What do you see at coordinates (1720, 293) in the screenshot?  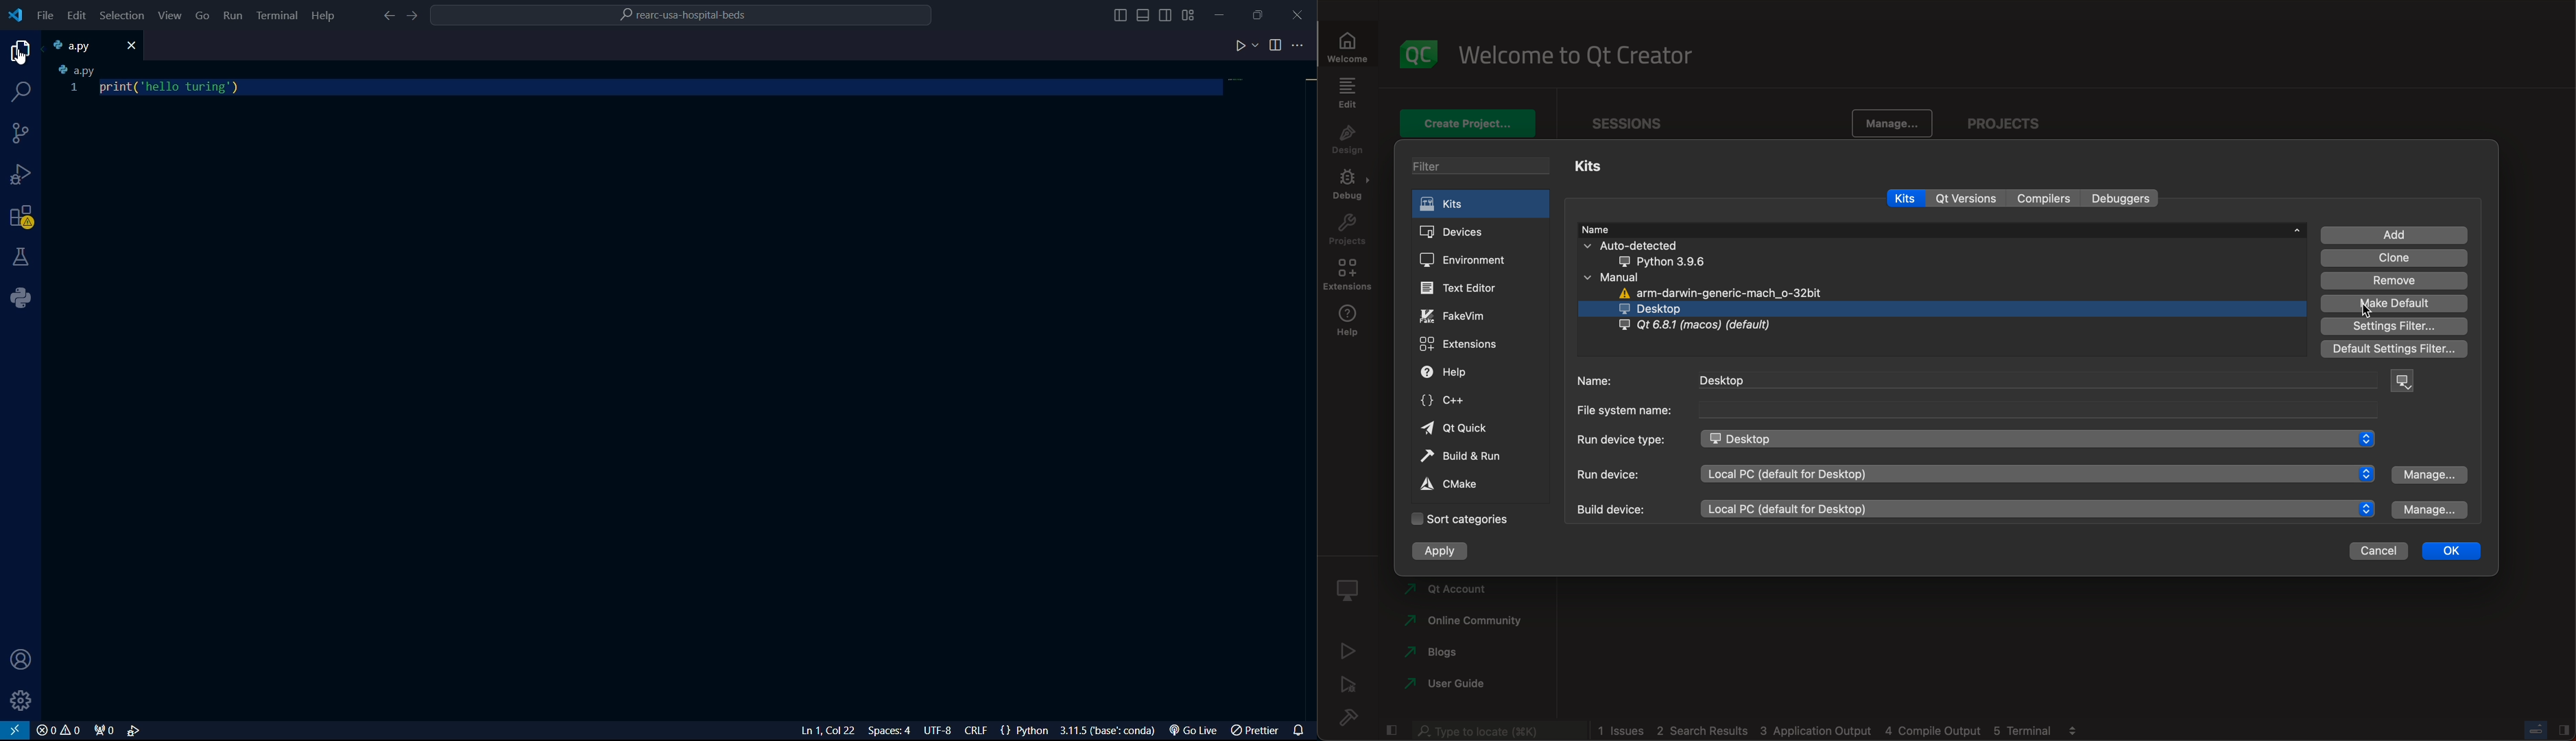 I see `arm-darwin-generic-mach_o-32bit` at bounding box center [1720, 293].